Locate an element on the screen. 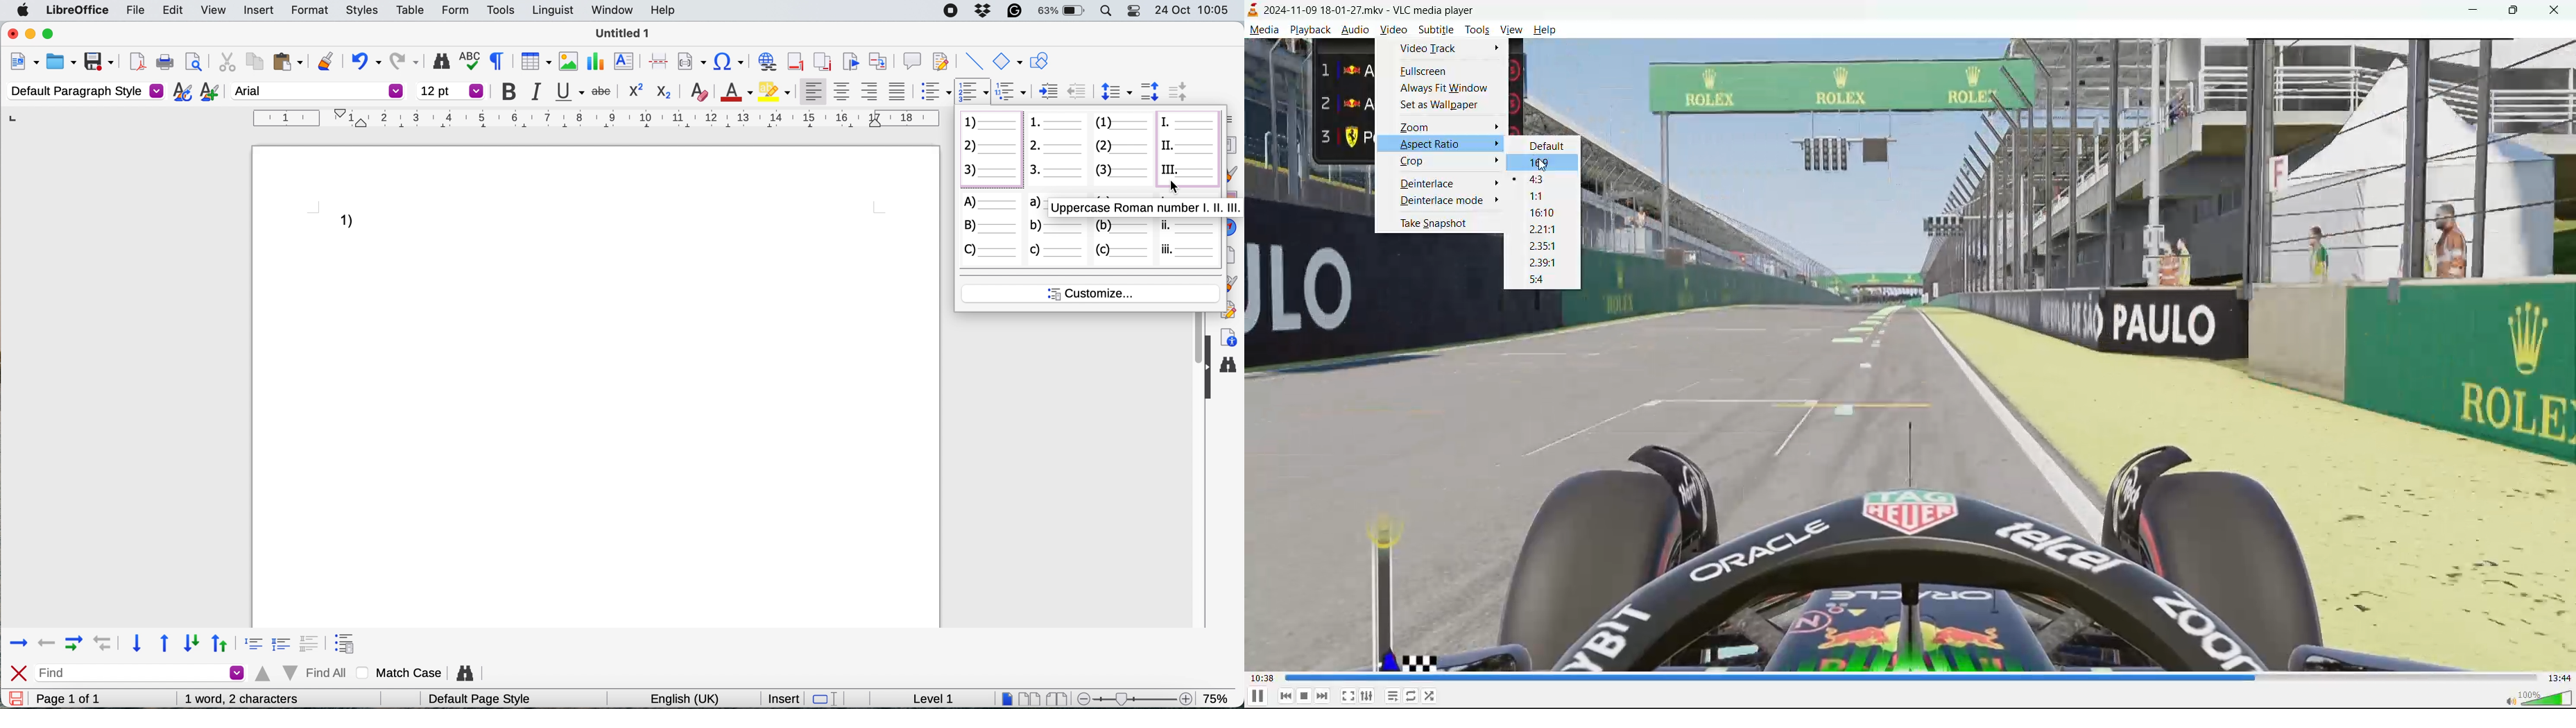  align left is located at coordinates (813, 89).